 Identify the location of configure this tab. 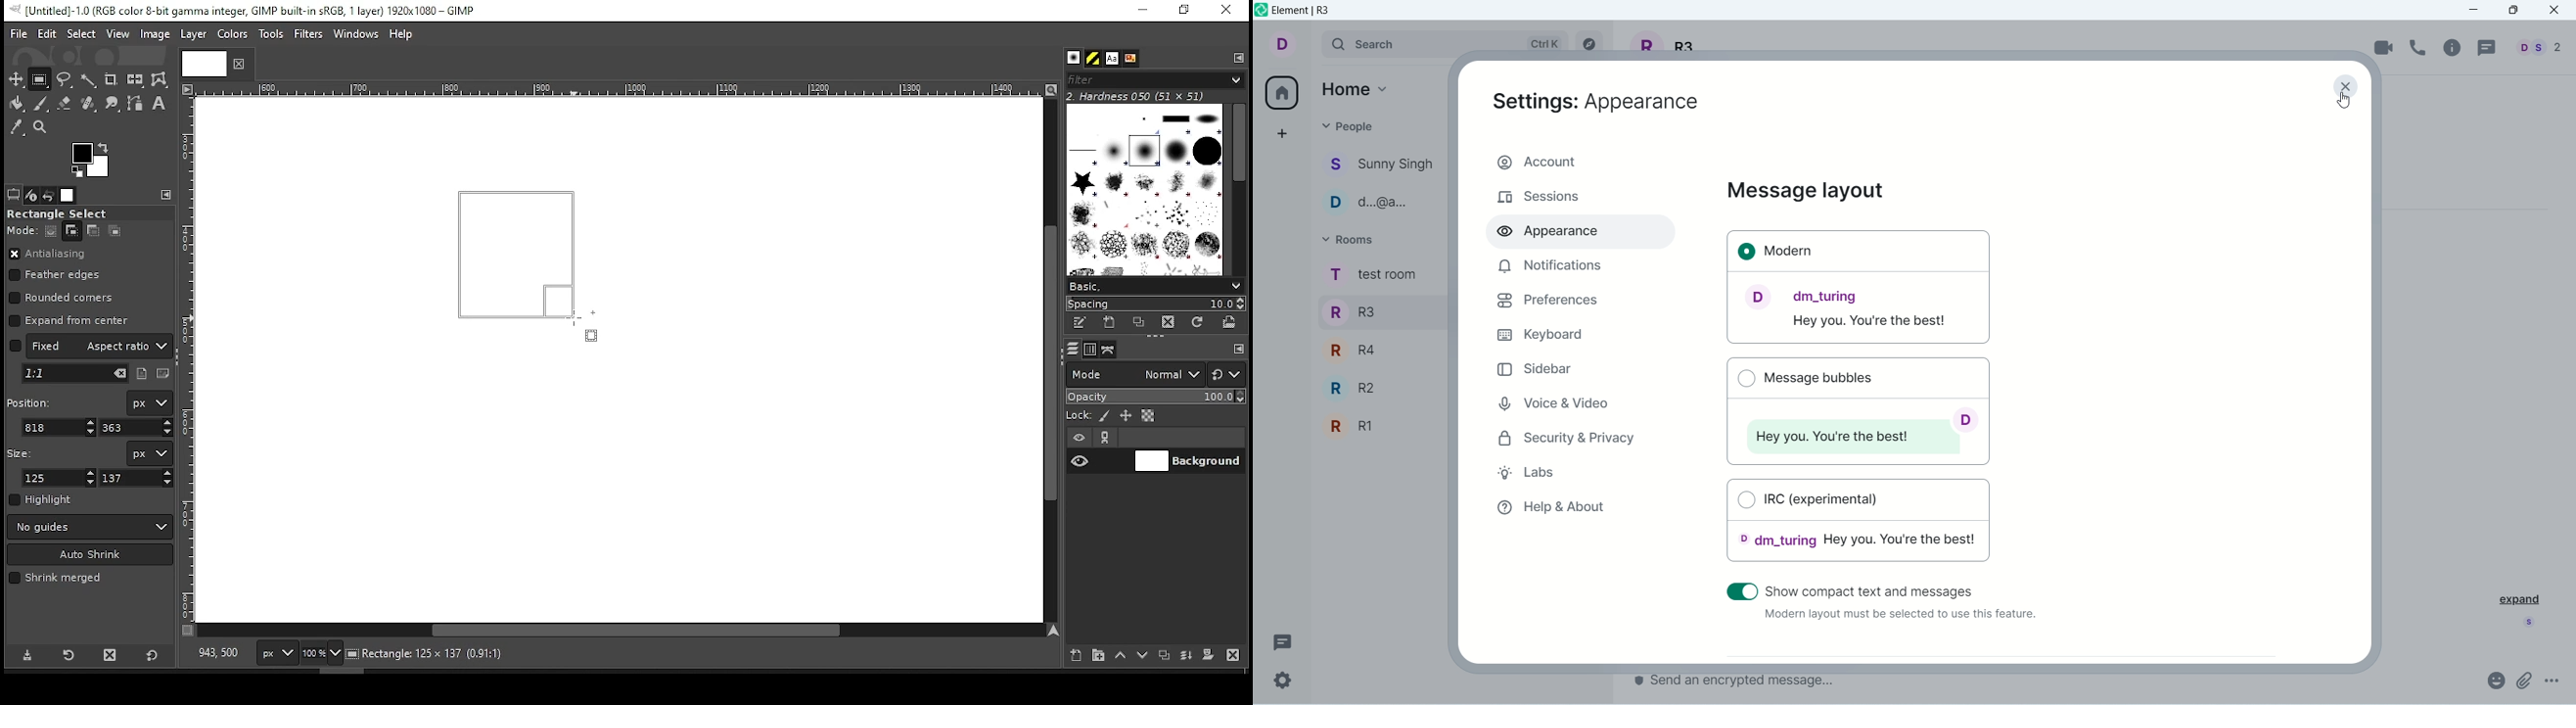
(168, 195).